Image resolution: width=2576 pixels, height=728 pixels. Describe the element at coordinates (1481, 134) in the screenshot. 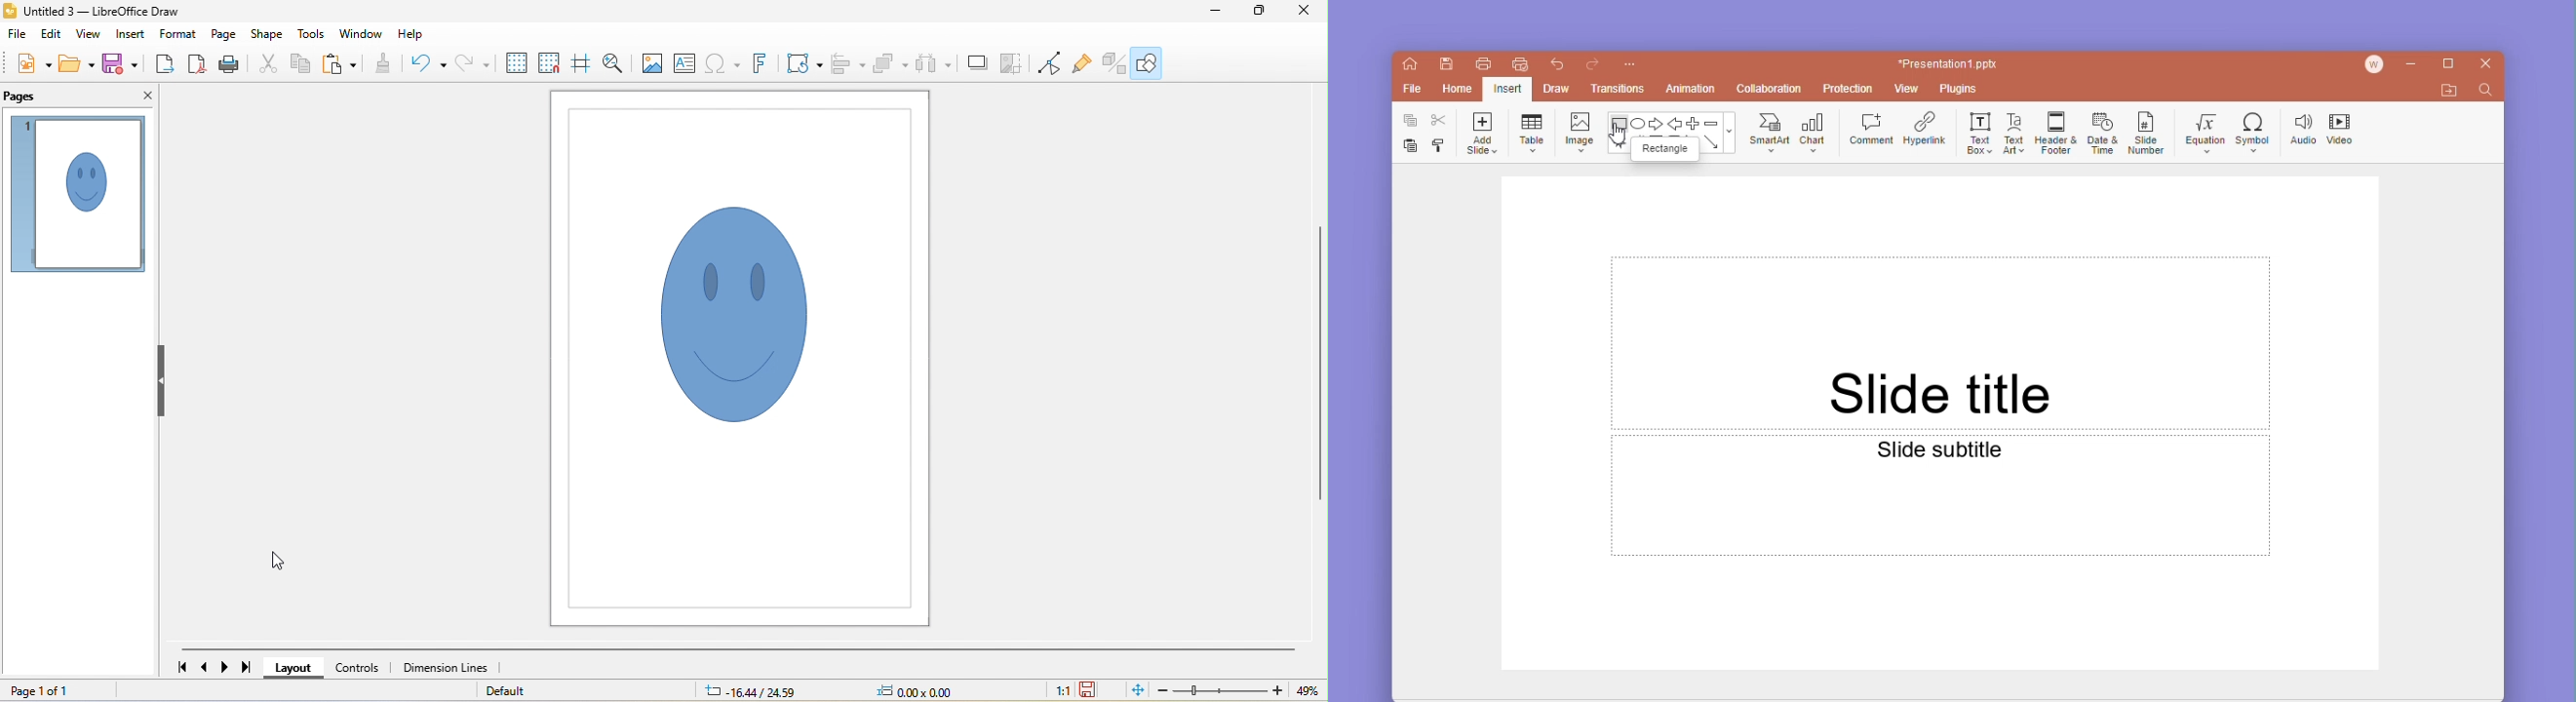

I see `add slide` at that location.